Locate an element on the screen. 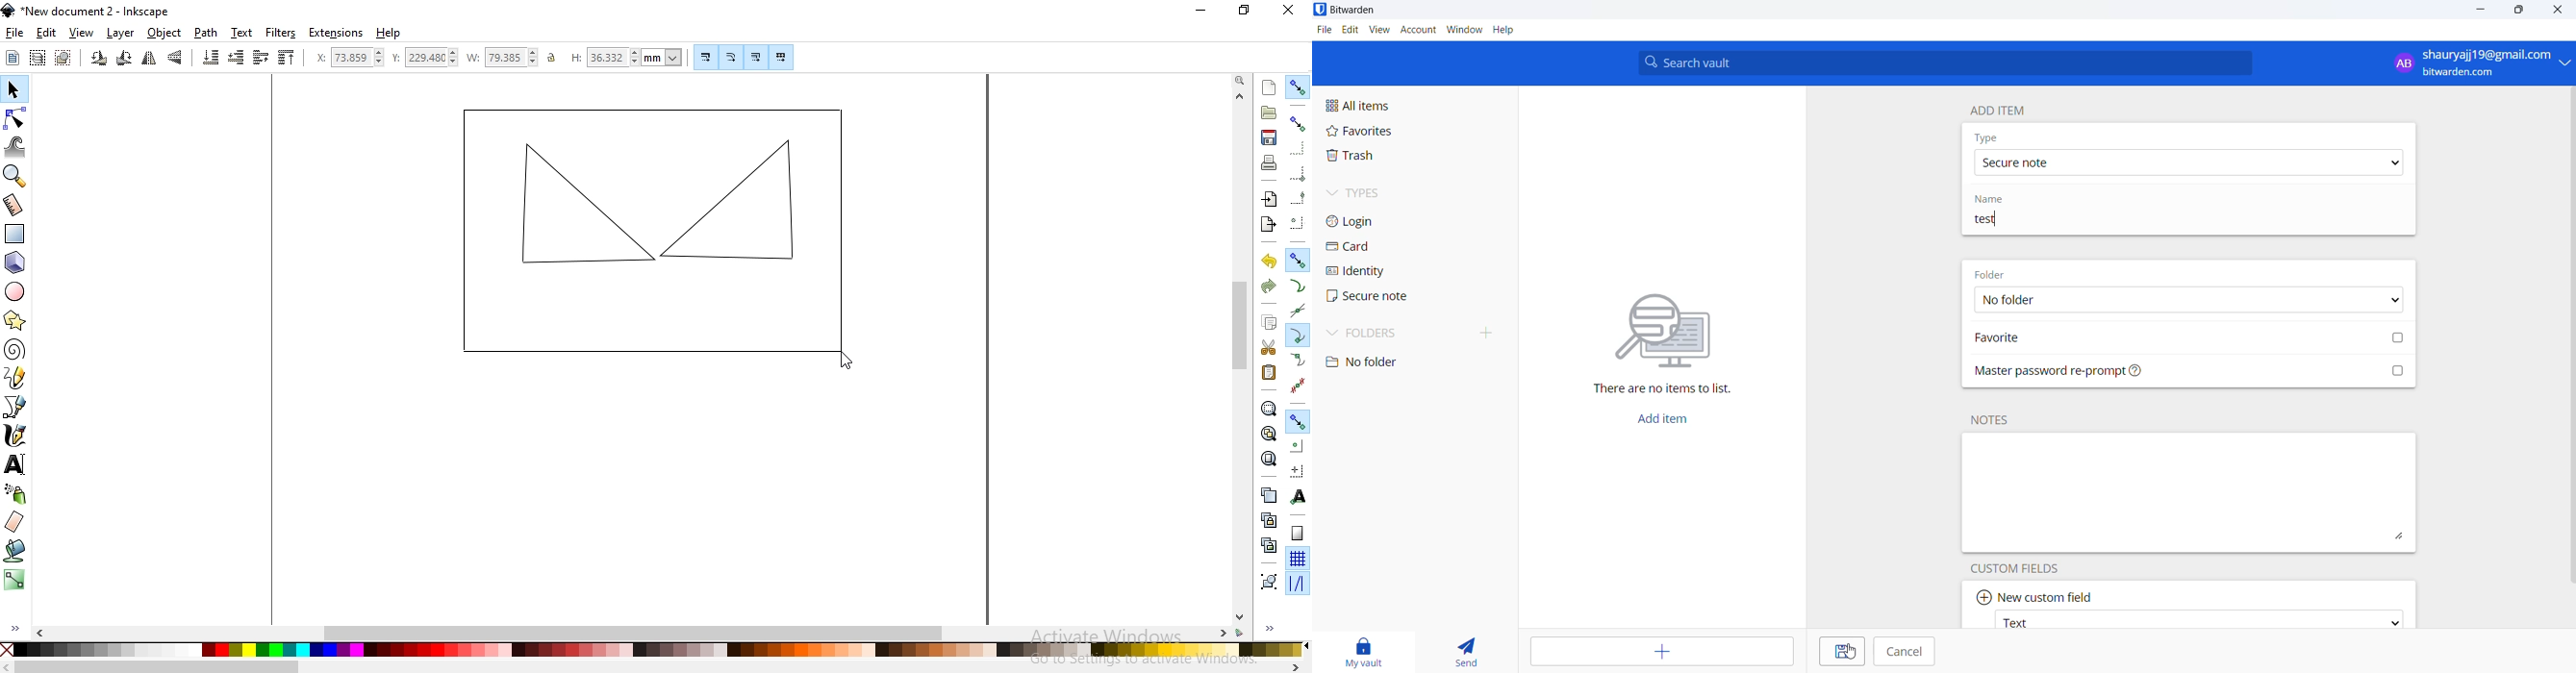 The width and height of the screenshot is (2576, 700). lower selection one step is located at coordinates (238, 59).